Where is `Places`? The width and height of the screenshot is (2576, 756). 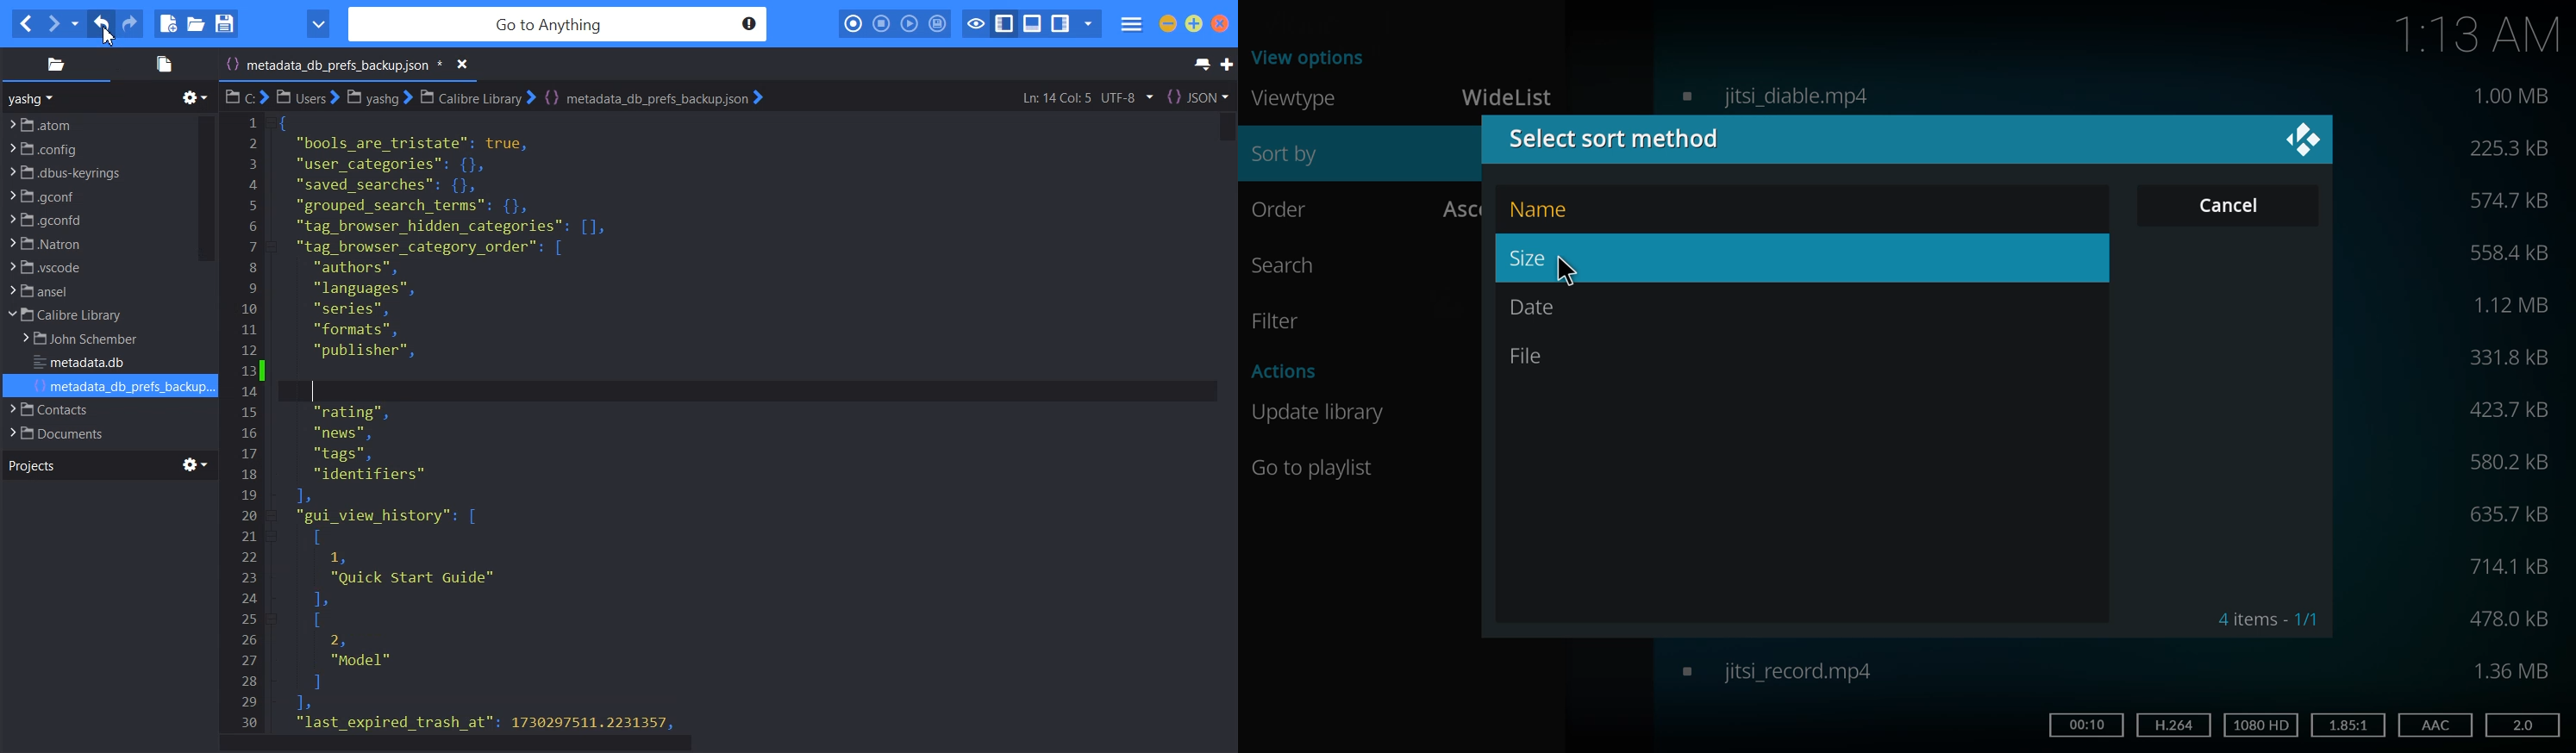 Places is located at coordinates (55, 64).